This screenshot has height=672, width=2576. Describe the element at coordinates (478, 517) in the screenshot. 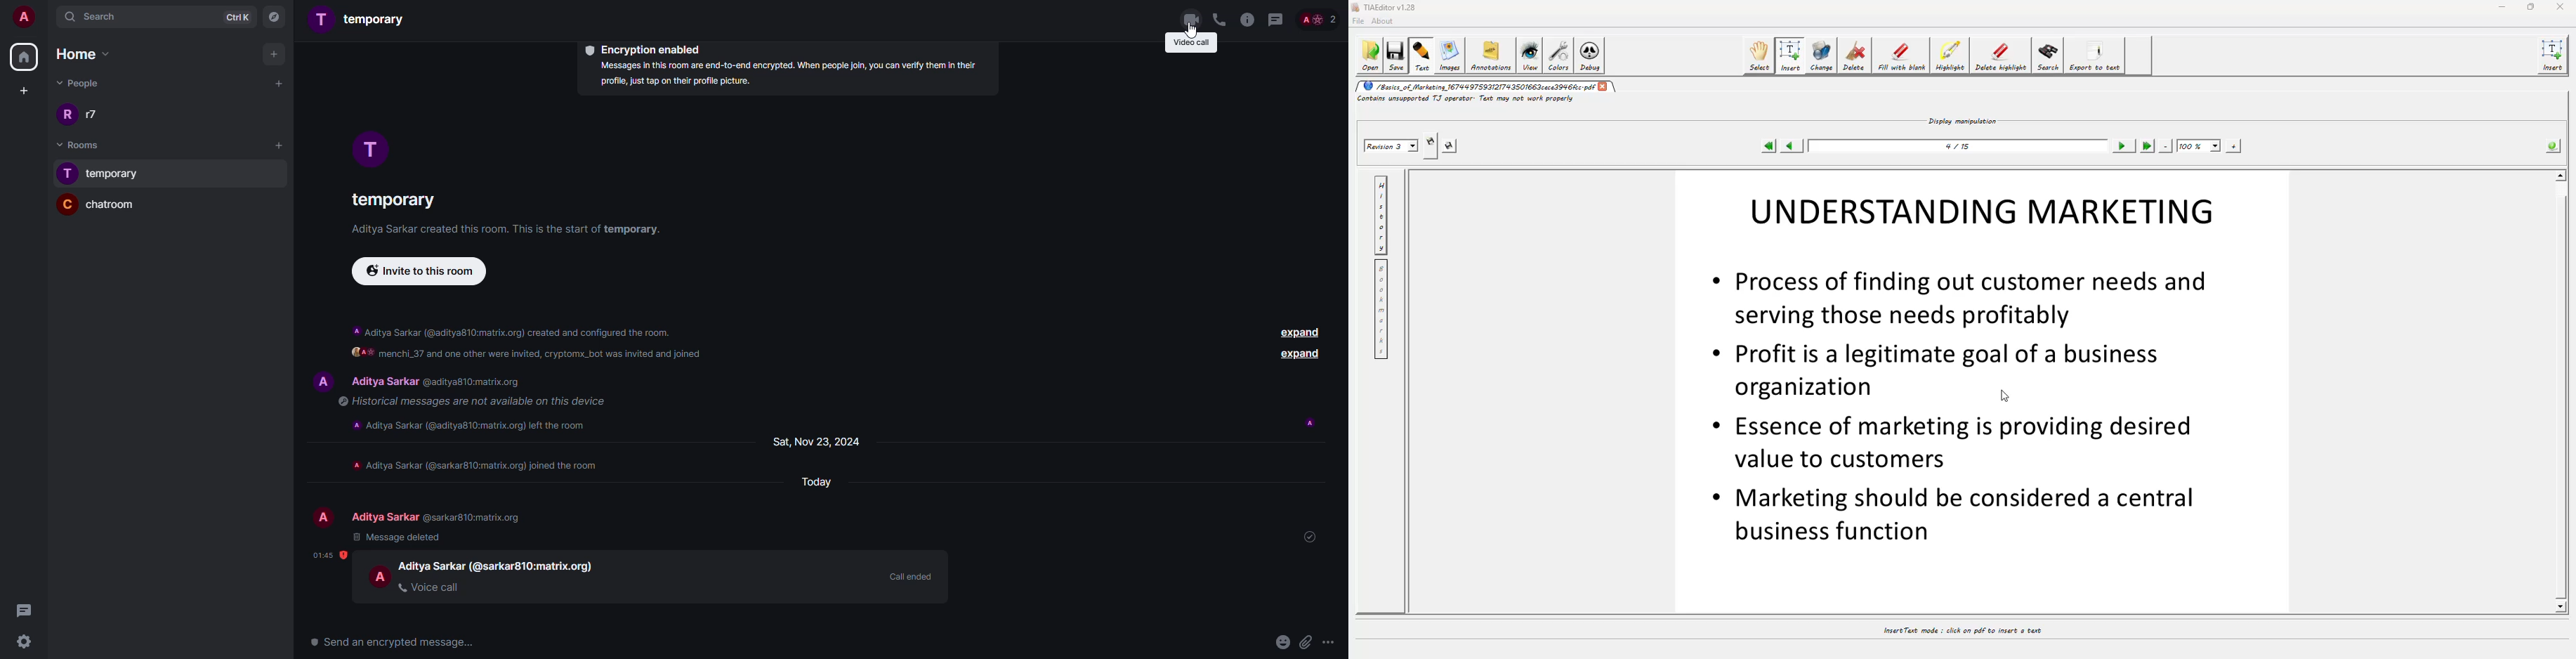

I see `id` at that location.